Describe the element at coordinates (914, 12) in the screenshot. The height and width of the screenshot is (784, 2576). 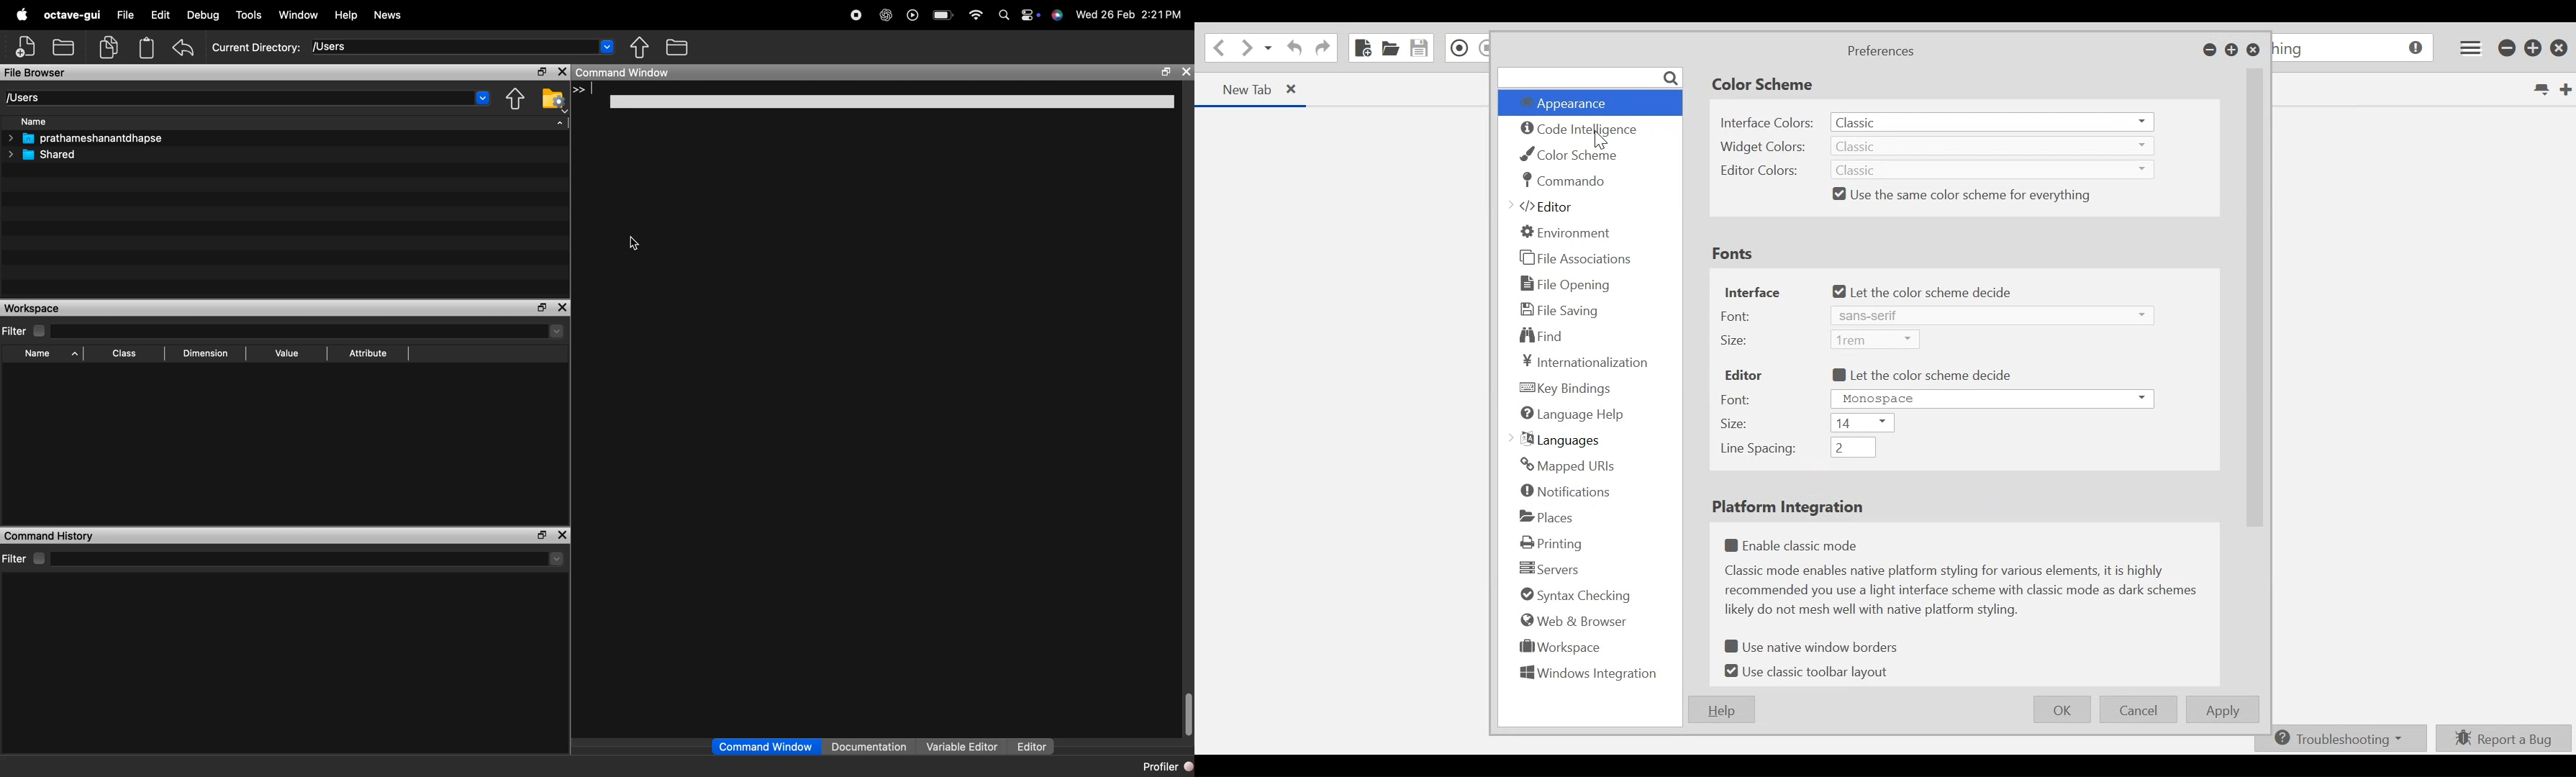
I see `play` at that location.